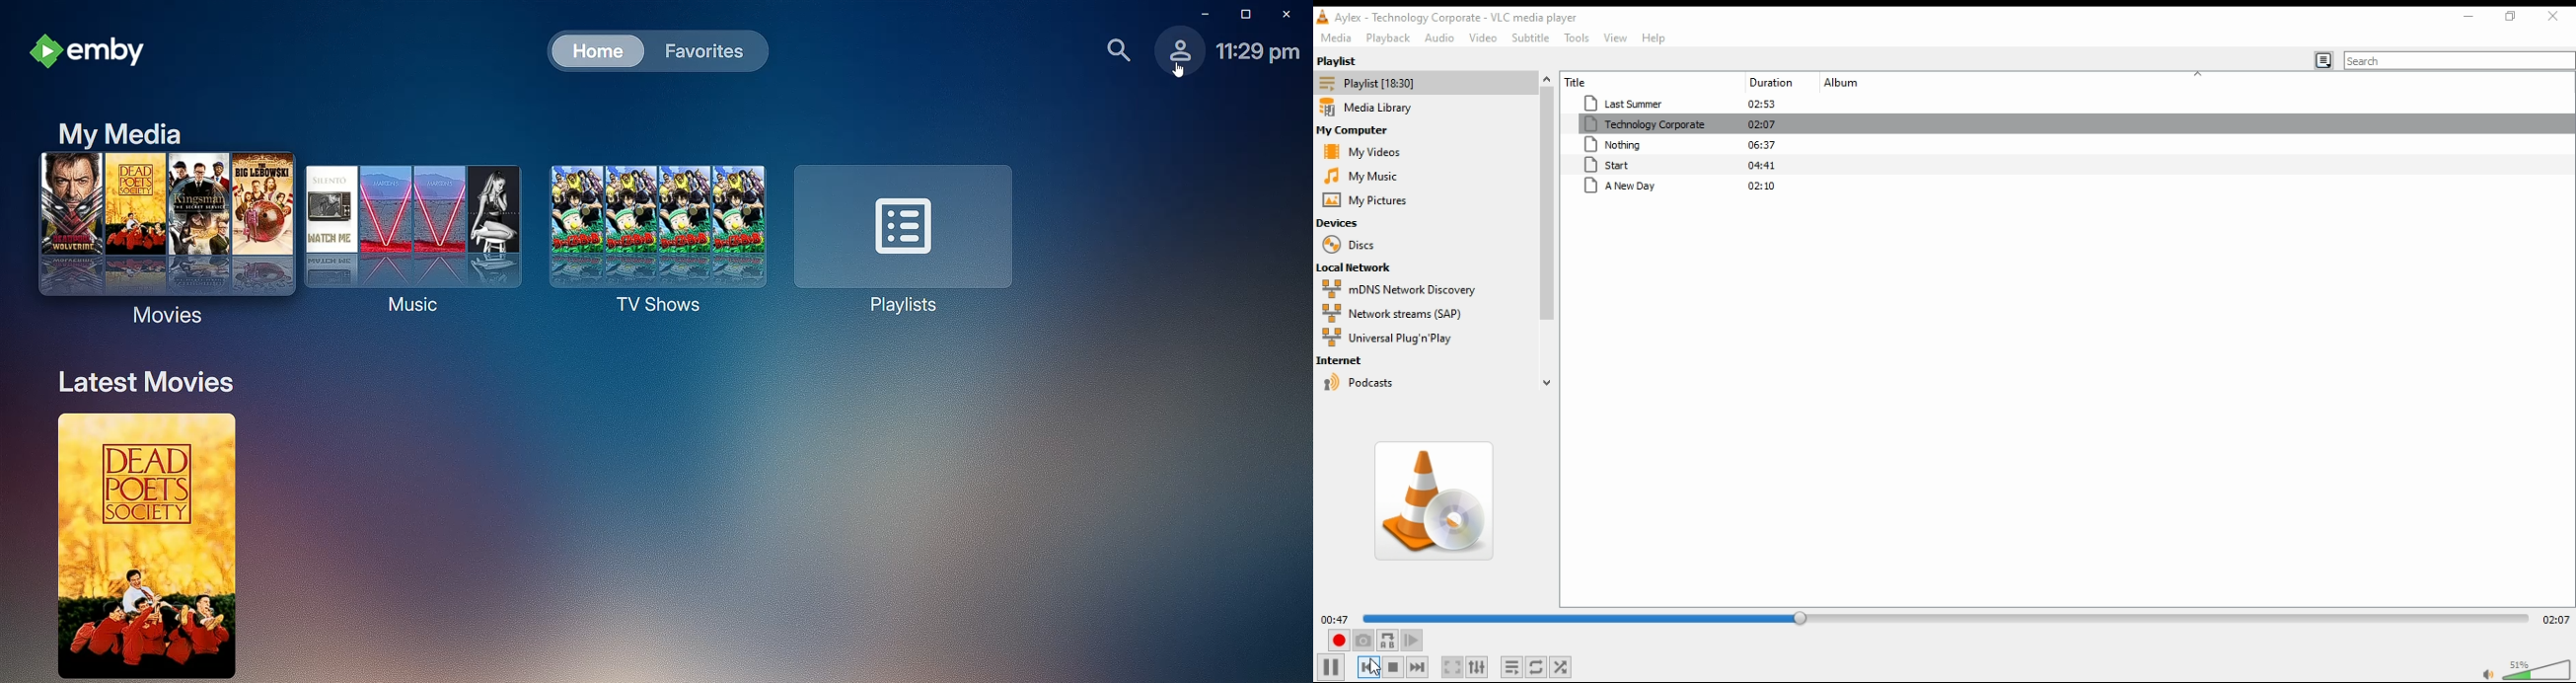 The height and width of the screenshot is (700, 2576). What do you see at coordinates (1404, 384) in the screenshot?
I see `podcasts` at bounding box center [1404, 384].